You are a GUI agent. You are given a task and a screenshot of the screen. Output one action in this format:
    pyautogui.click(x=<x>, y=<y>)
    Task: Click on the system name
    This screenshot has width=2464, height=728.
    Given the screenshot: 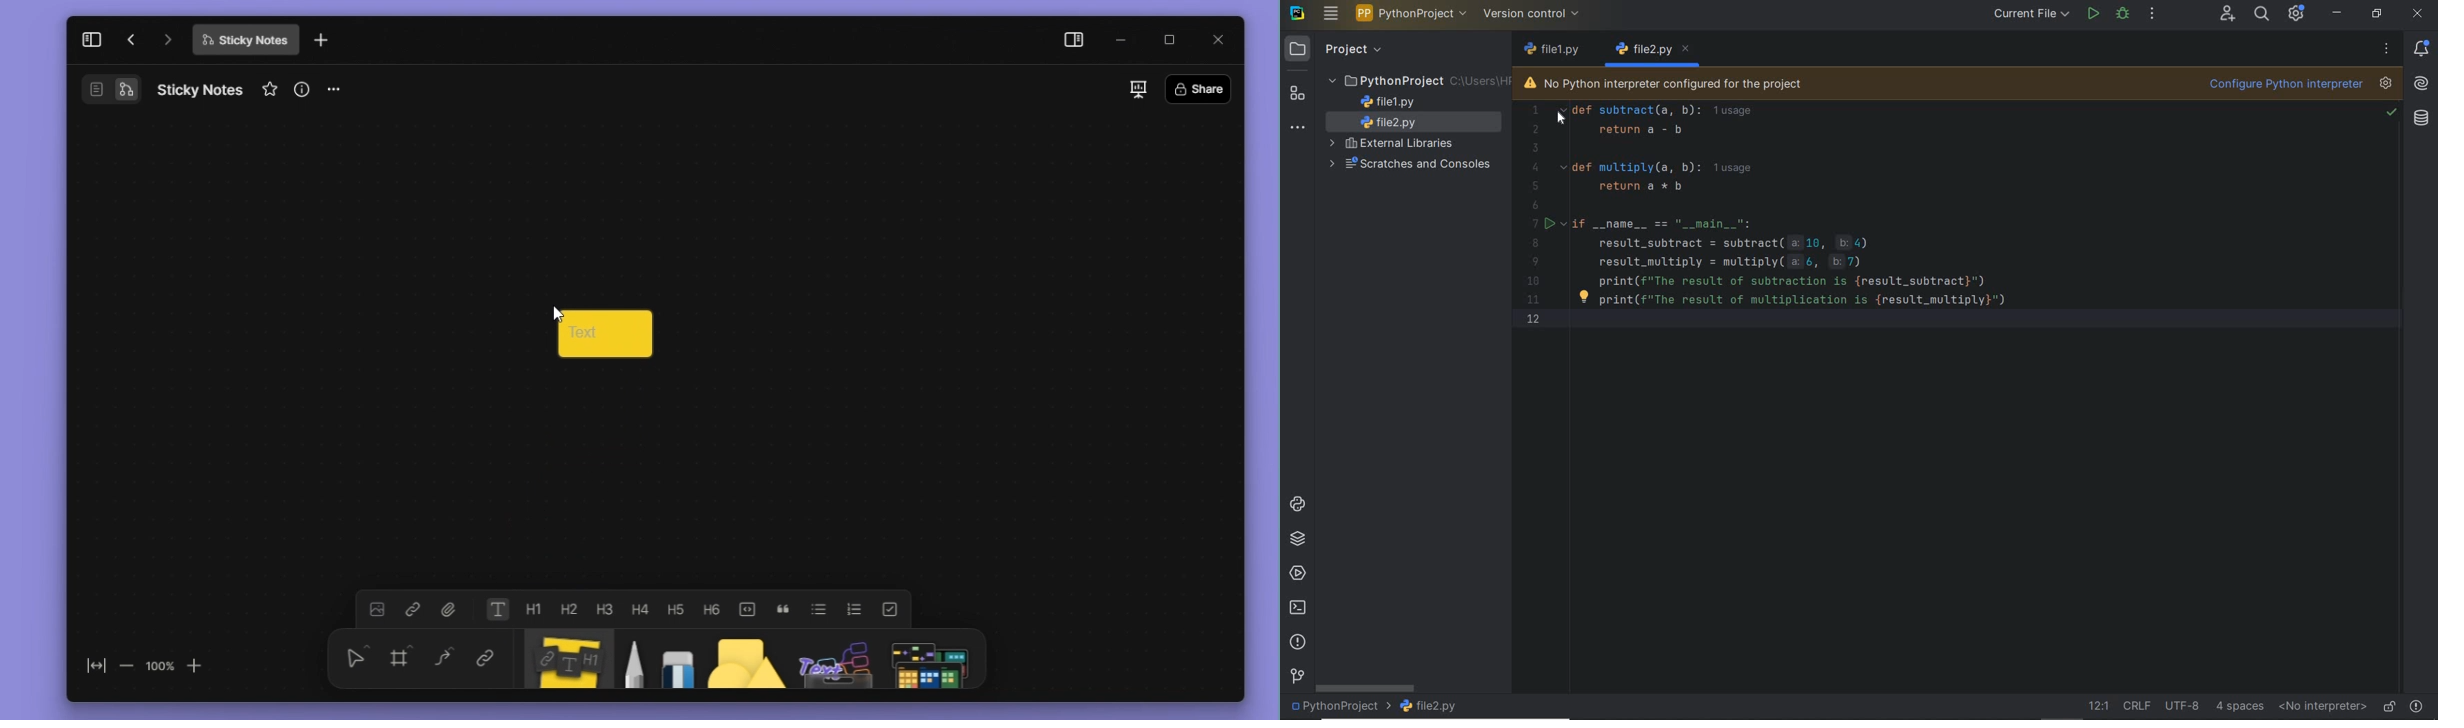 What is the action you would take?
    pyautogui.click(x=1299, y=13)
    